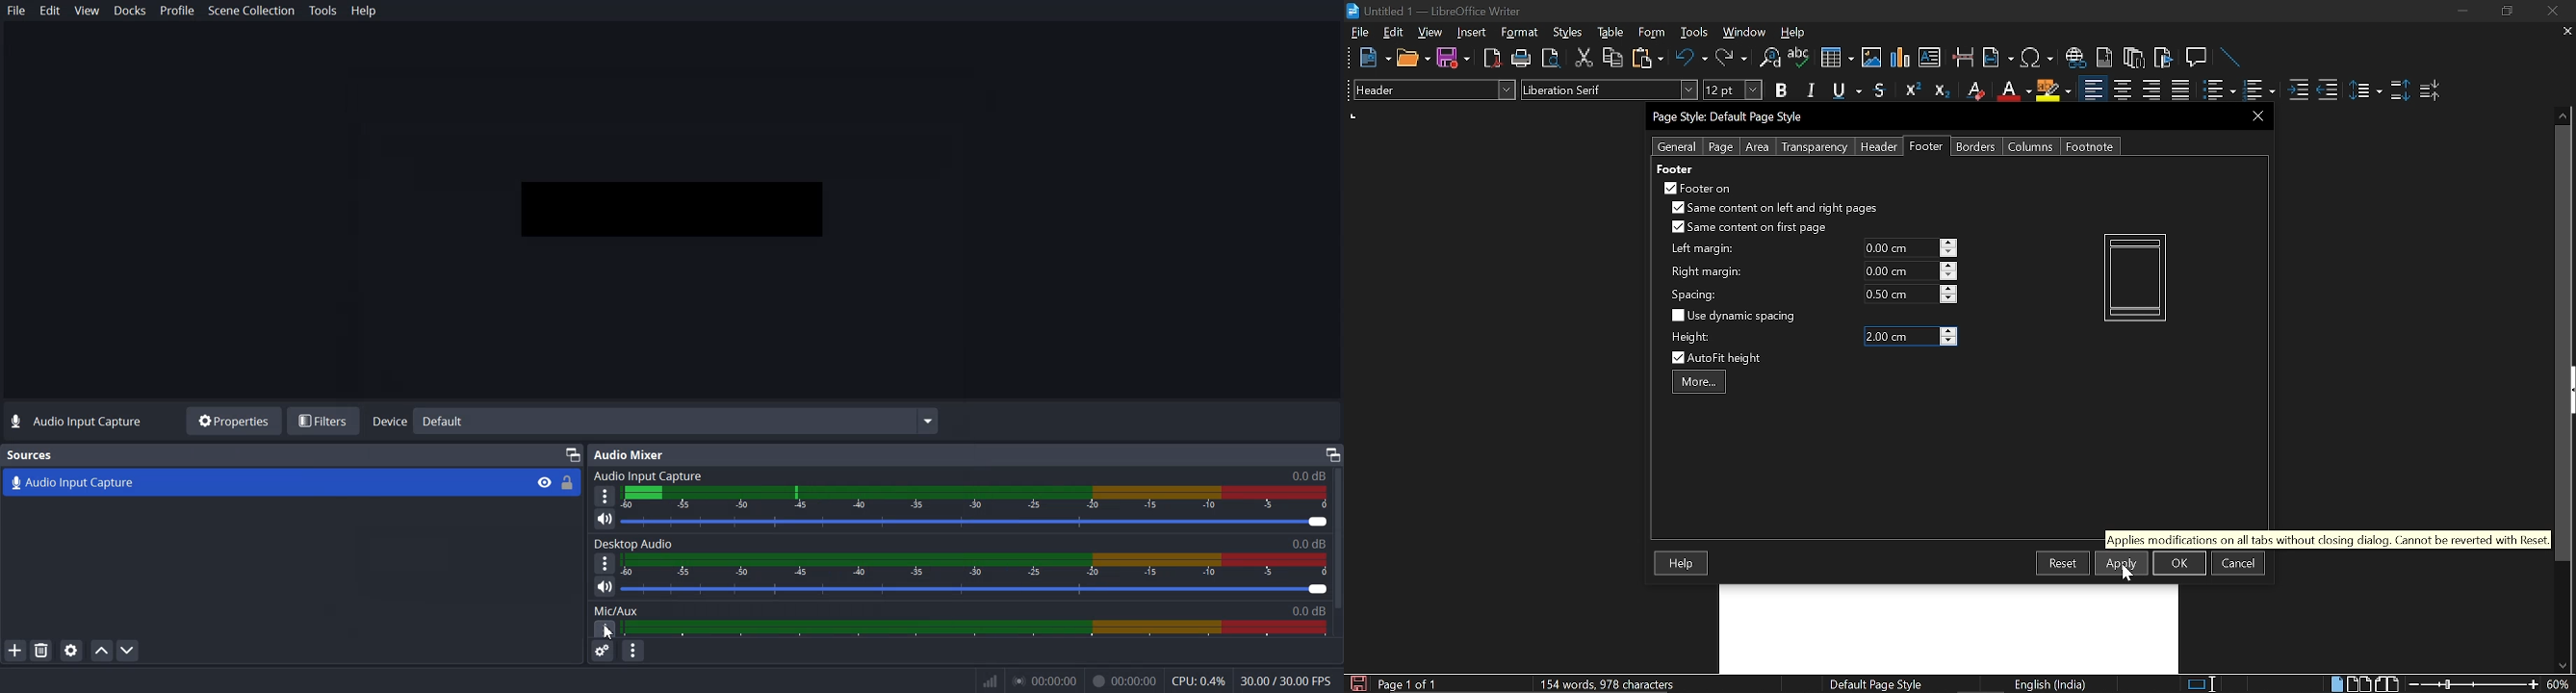 This screenshot has height=700, width=2576. Describe the element at coordinates (363, 11) in the screenshot. I see `Help` at that location.